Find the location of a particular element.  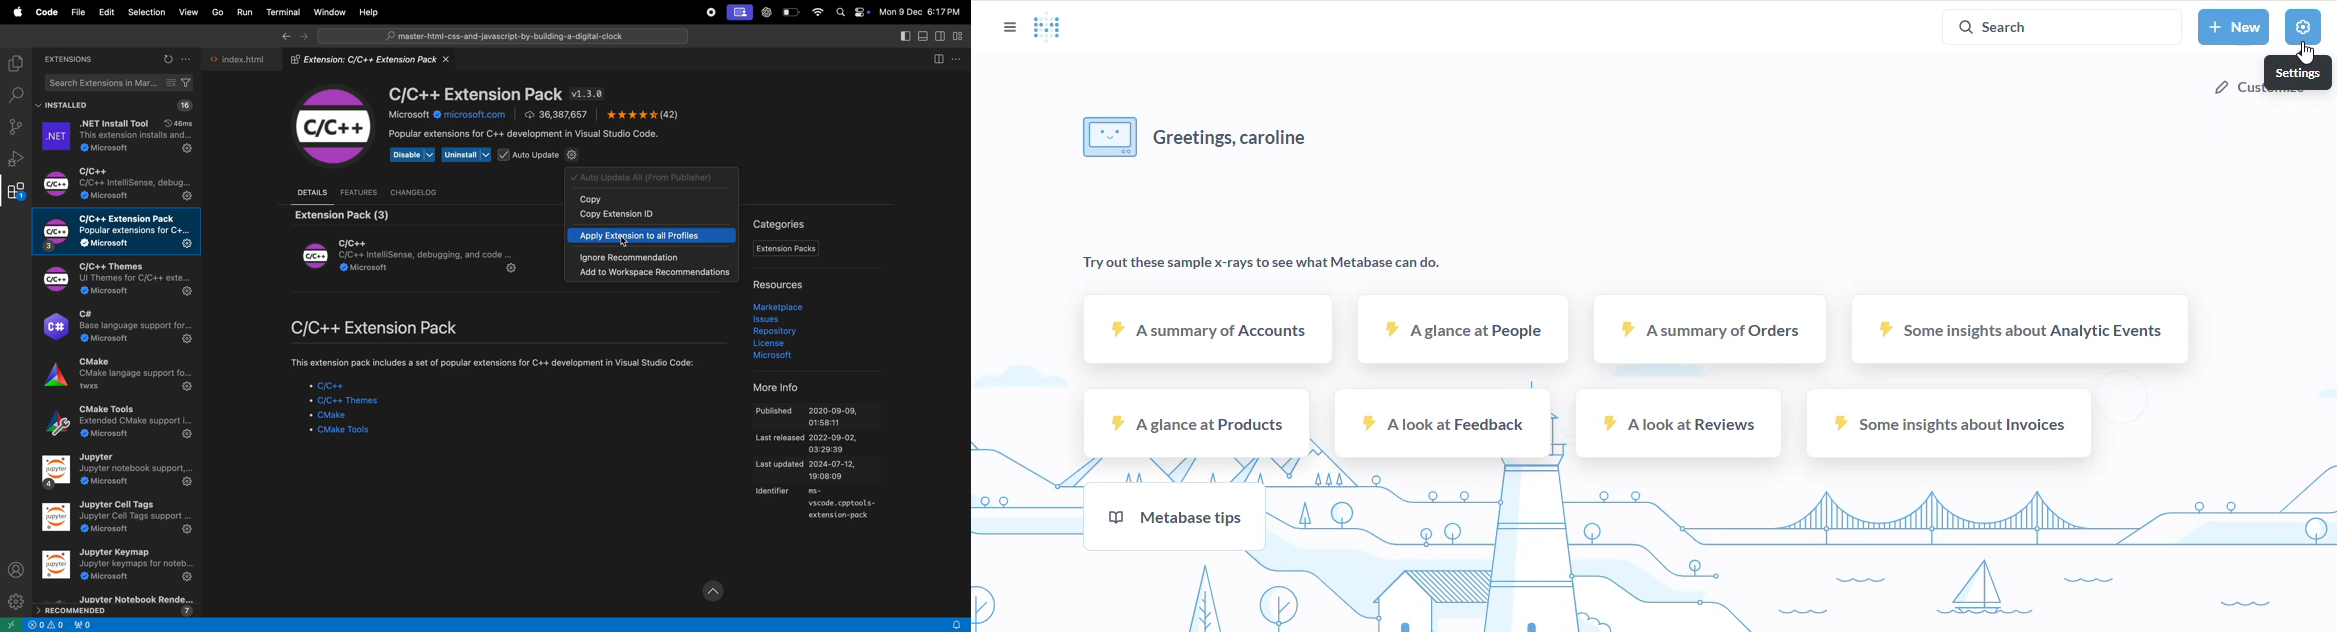

file is located at coordinates (77, 10).